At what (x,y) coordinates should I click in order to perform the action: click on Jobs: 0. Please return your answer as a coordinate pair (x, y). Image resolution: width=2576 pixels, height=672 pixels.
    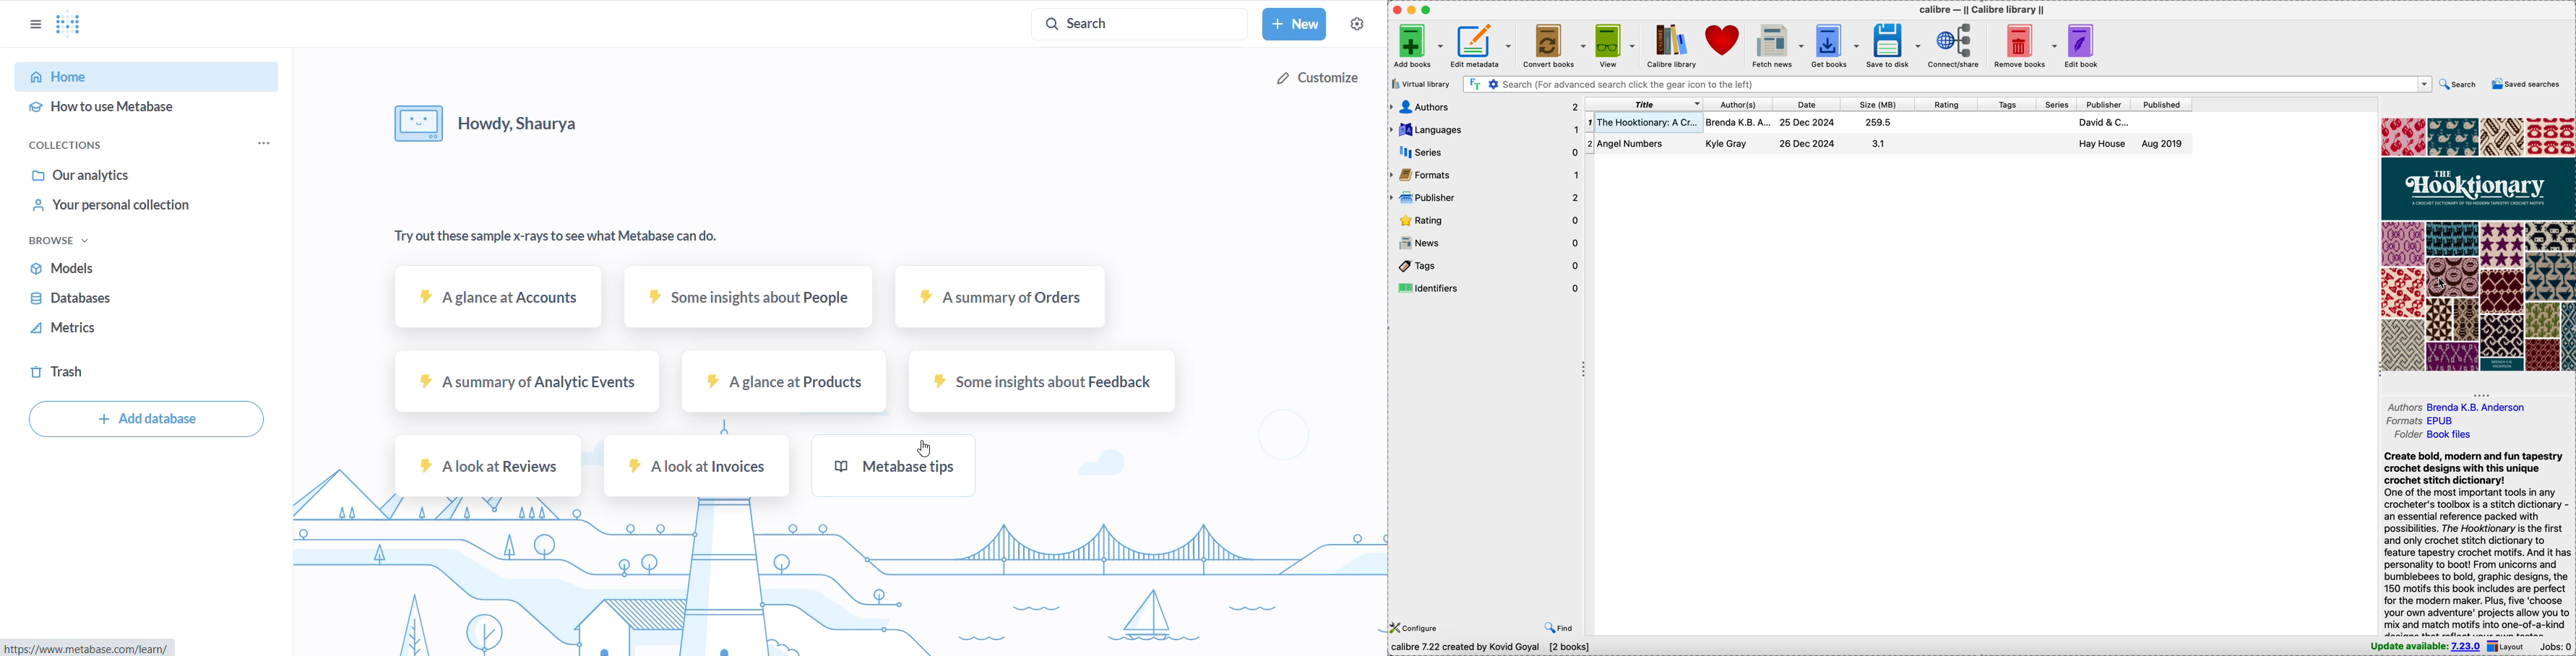
    Looking at the image, I should click on (2556, 648).